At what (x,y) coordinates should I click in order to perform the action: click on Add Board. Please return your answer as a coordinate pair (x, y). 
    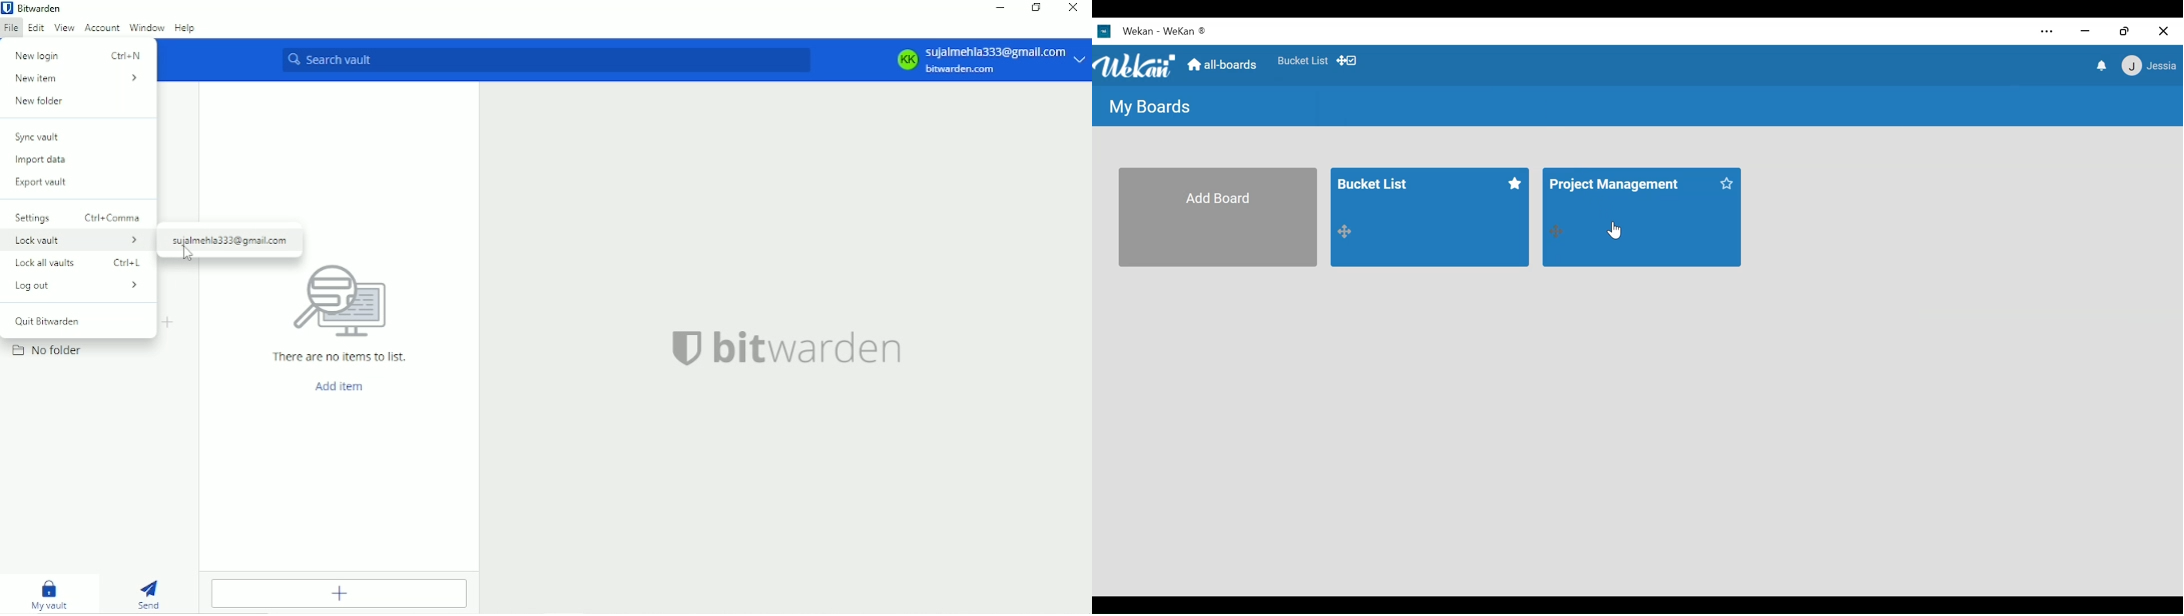
    Looking at the image, I should click on (1219, 217).